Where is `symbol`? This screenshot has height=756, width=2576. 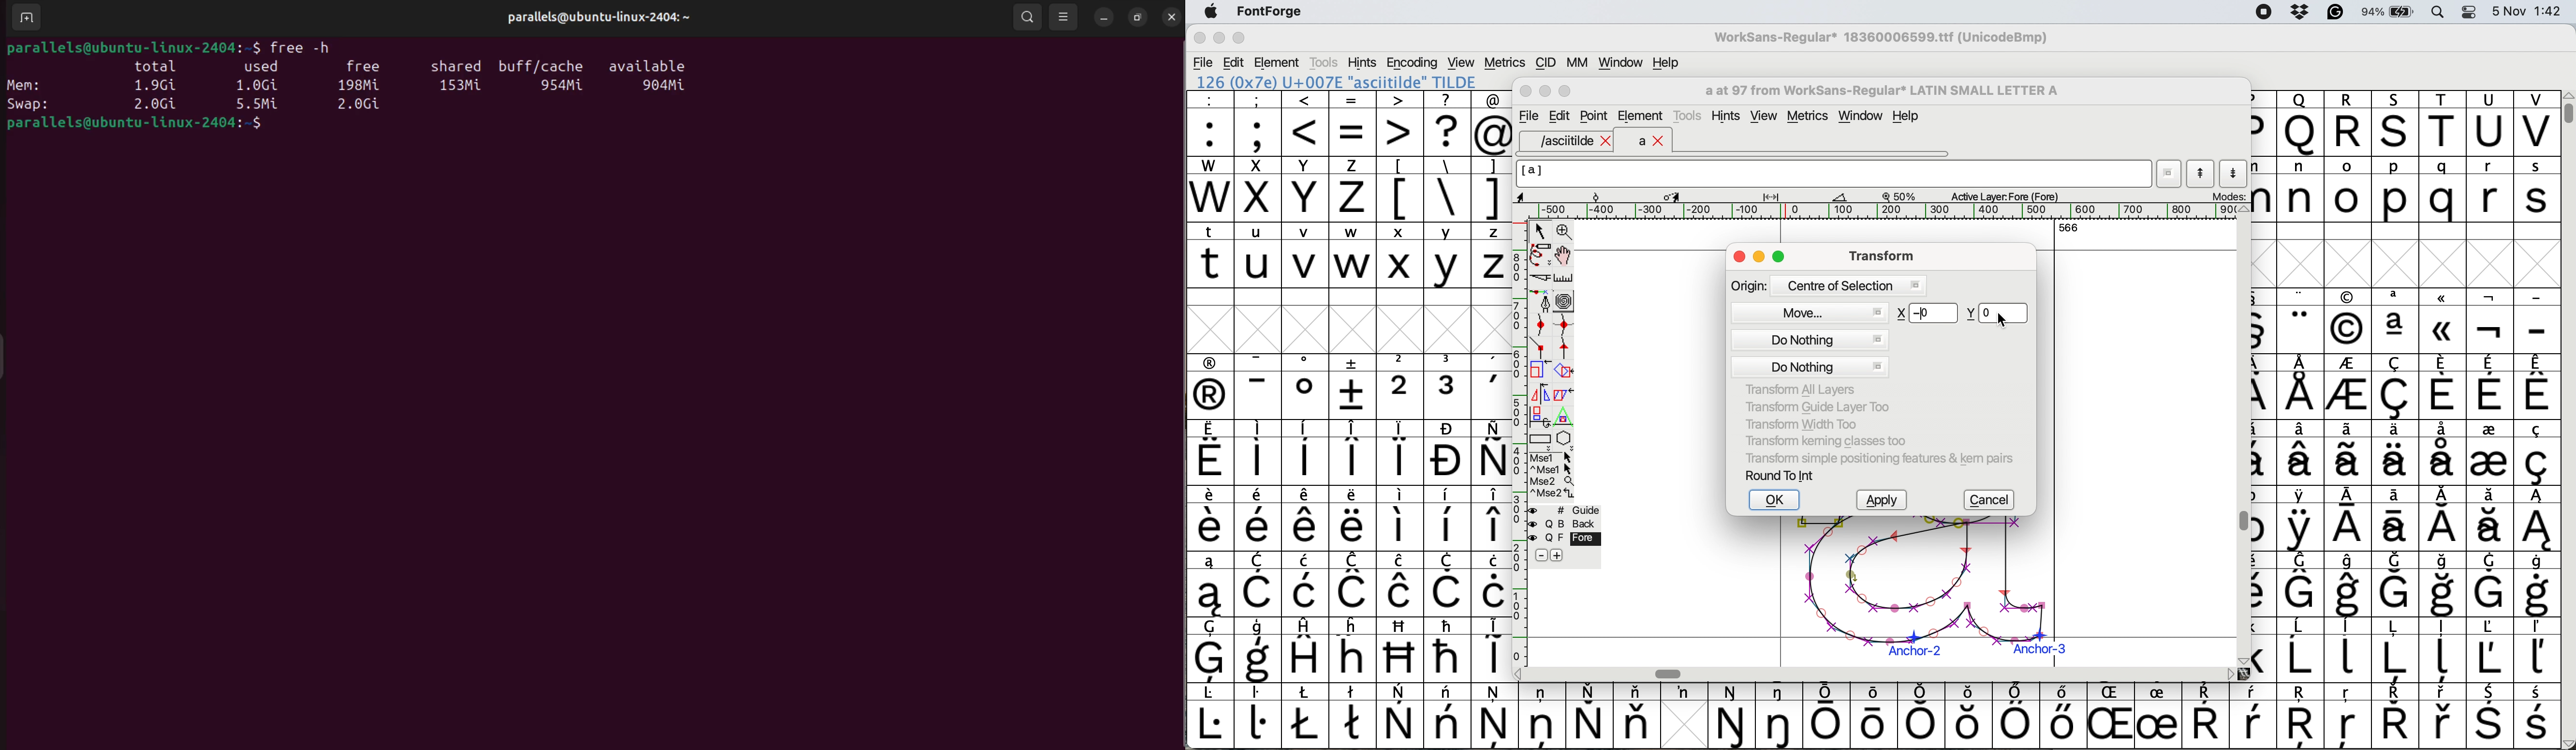
symbol is located at coordinates (1401, 717).